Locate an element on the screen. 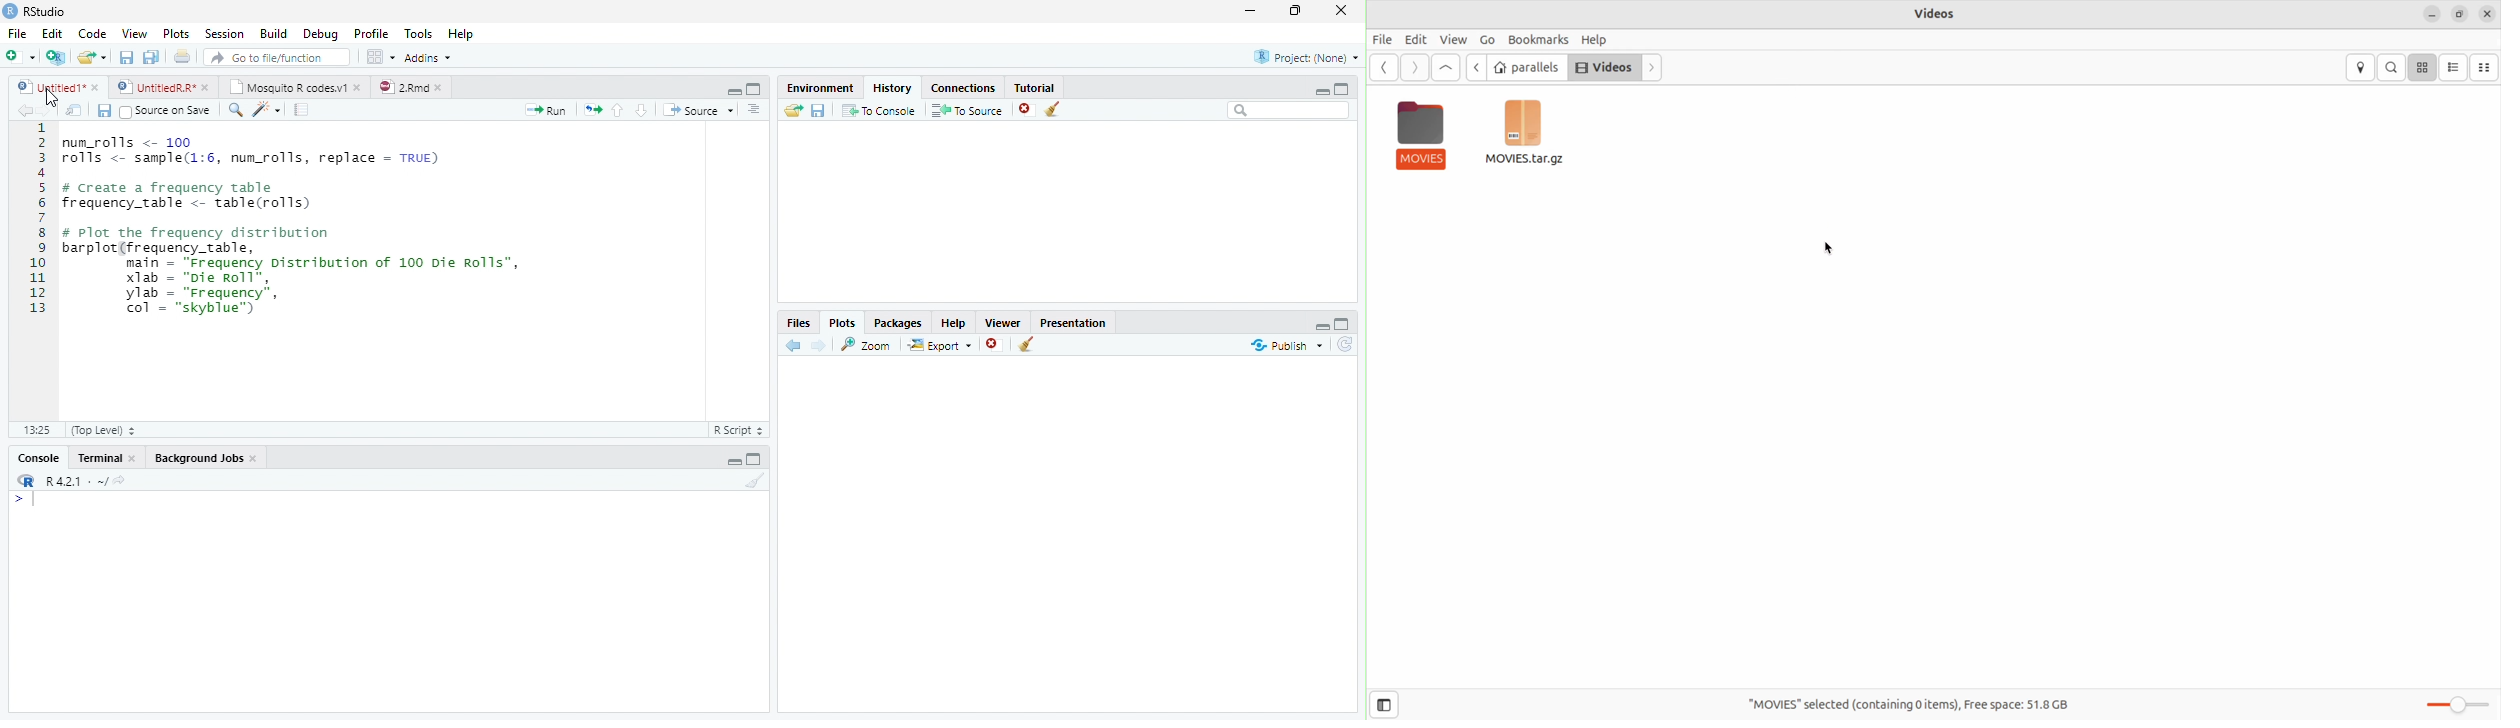 This screenshot has height=728, width=2520. Go to previous section of code is located at coordinates (619, 111).